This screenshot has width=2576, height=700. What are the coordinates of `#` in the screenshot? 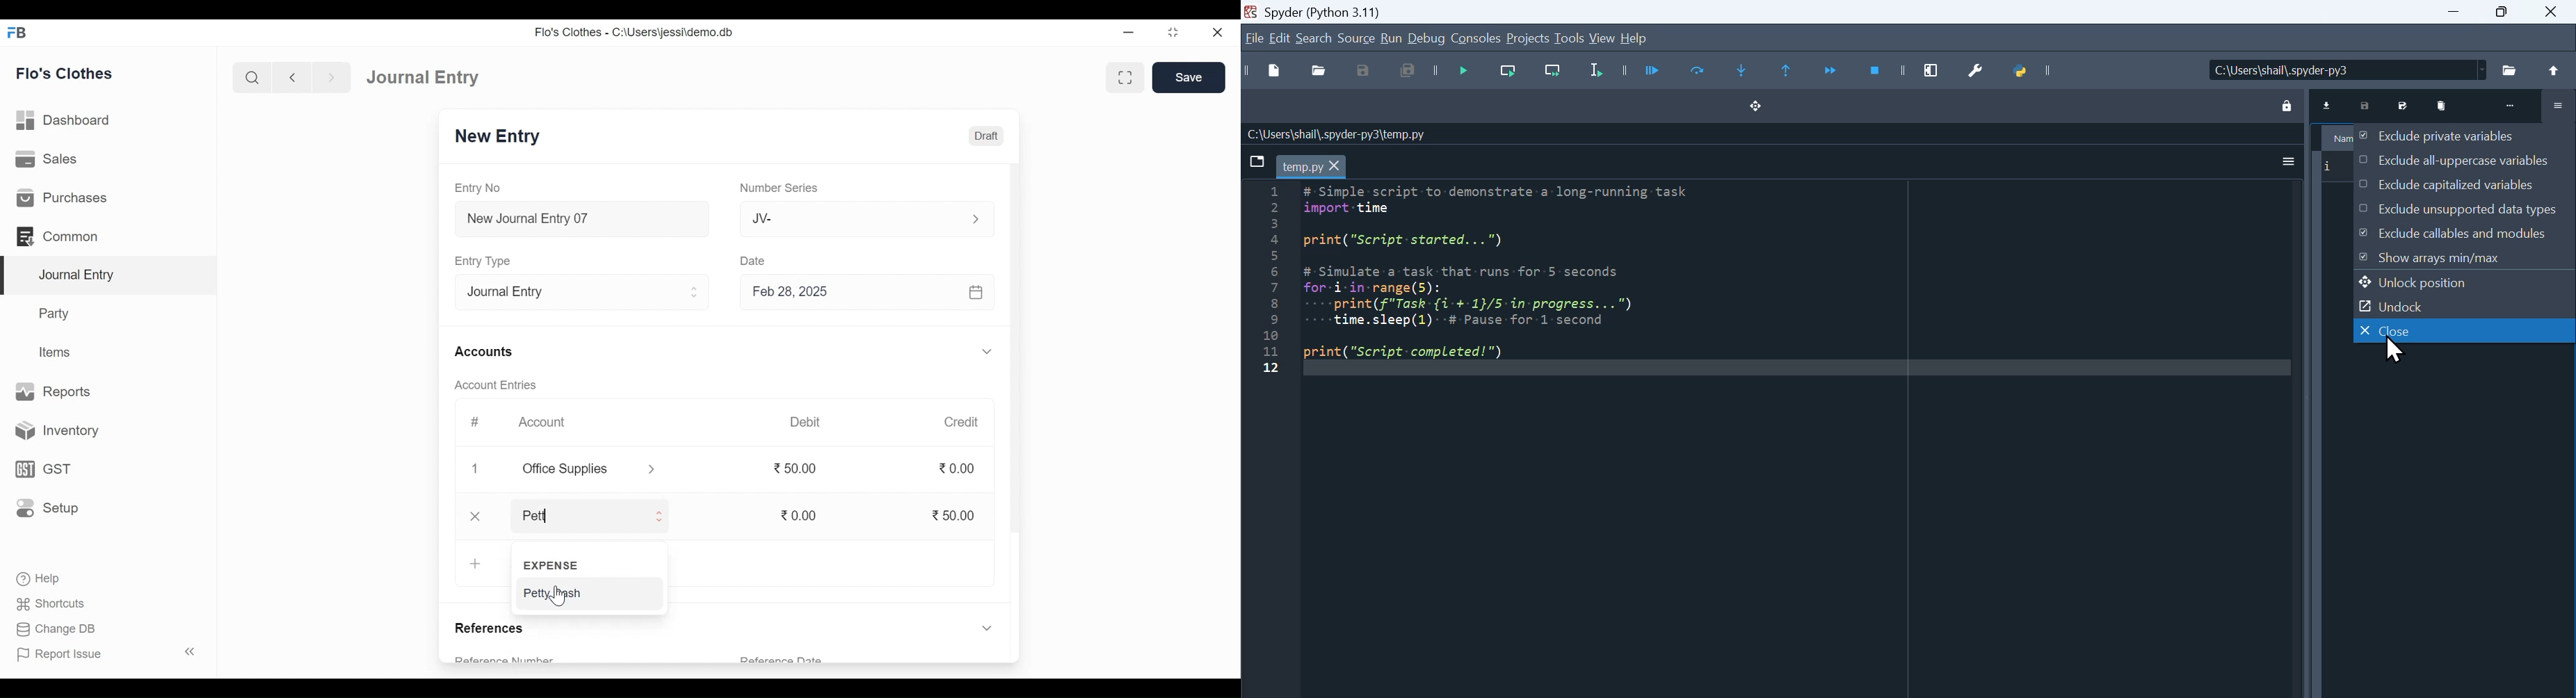 It's located at (476, 421).